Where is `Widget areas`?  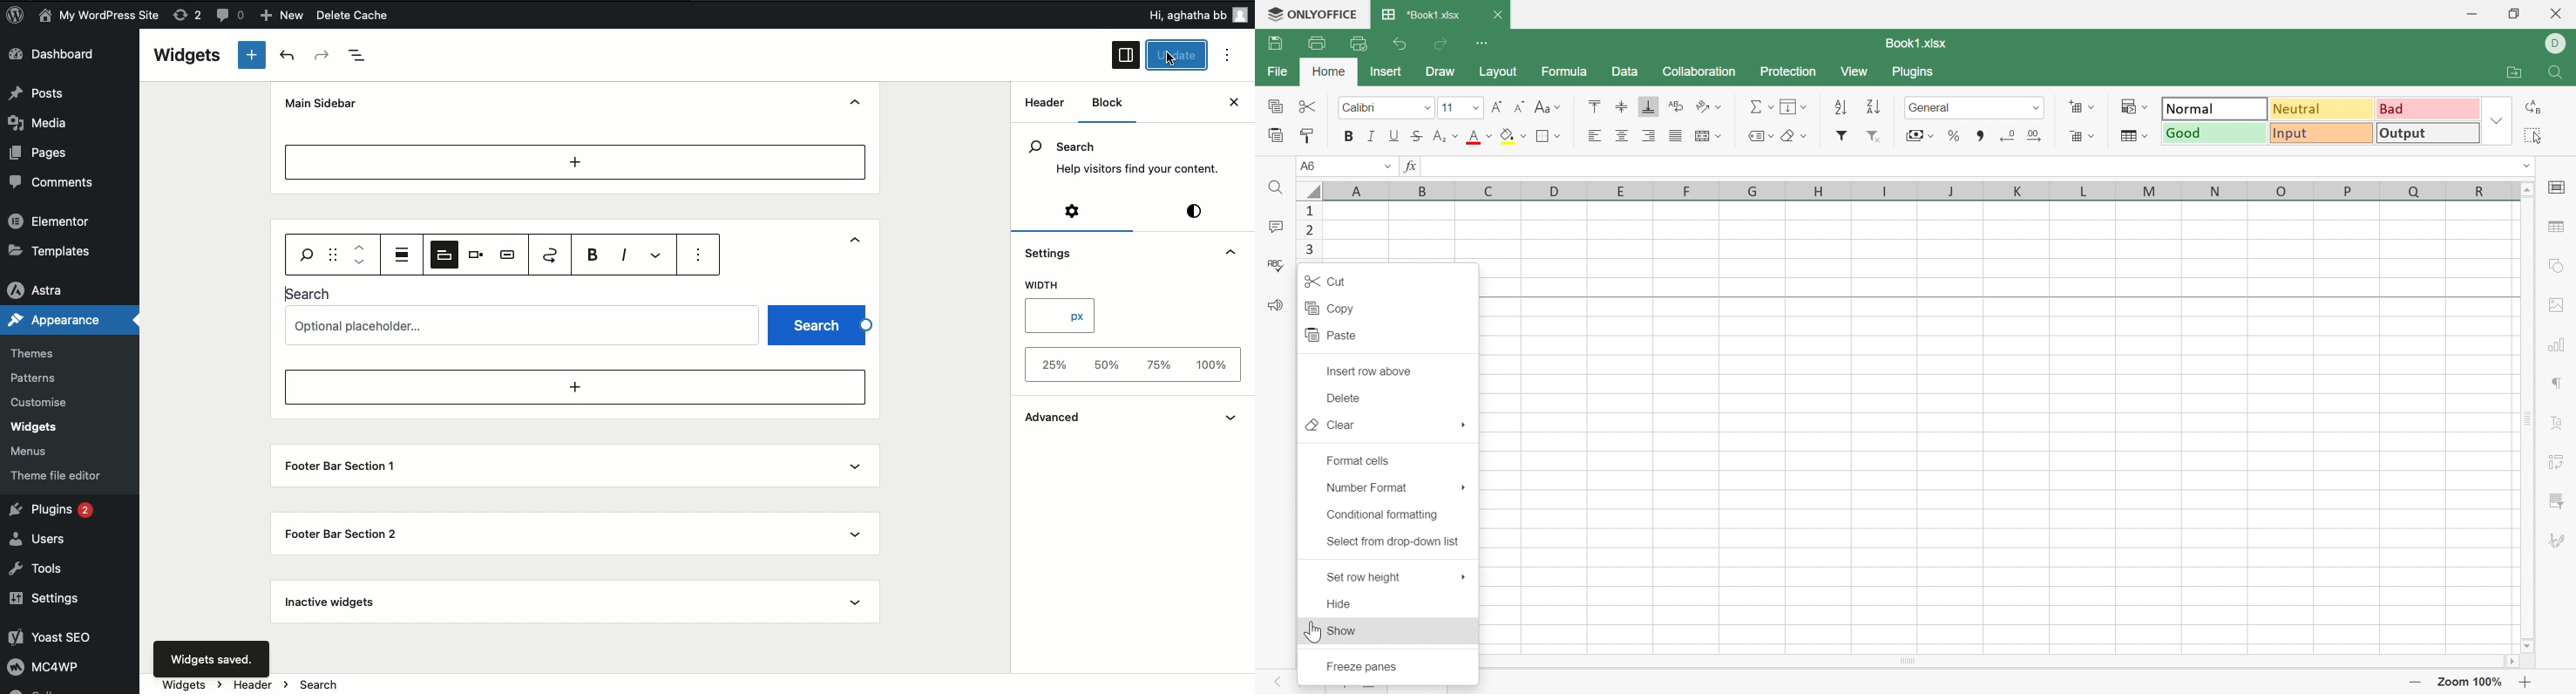
Widget areas is located at coordinates (1039, 108).